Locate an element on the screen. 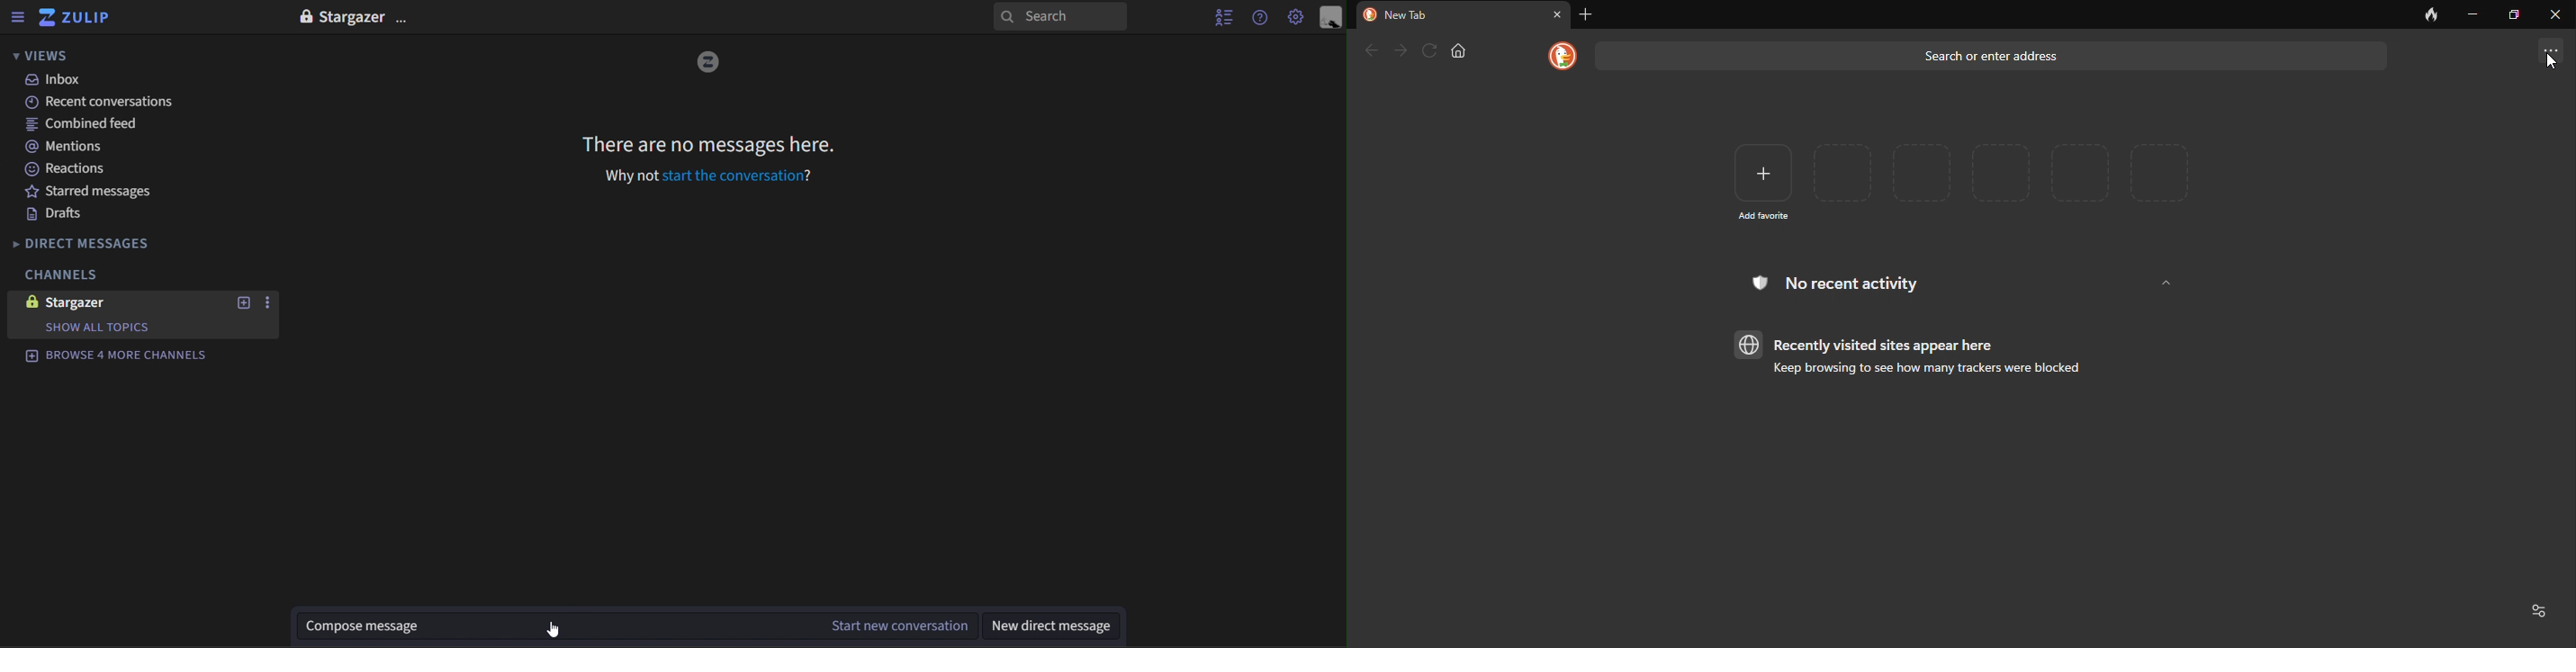 The height and width of the screenshot is (672, 2576). forward is located at coordinates (1399, 48).